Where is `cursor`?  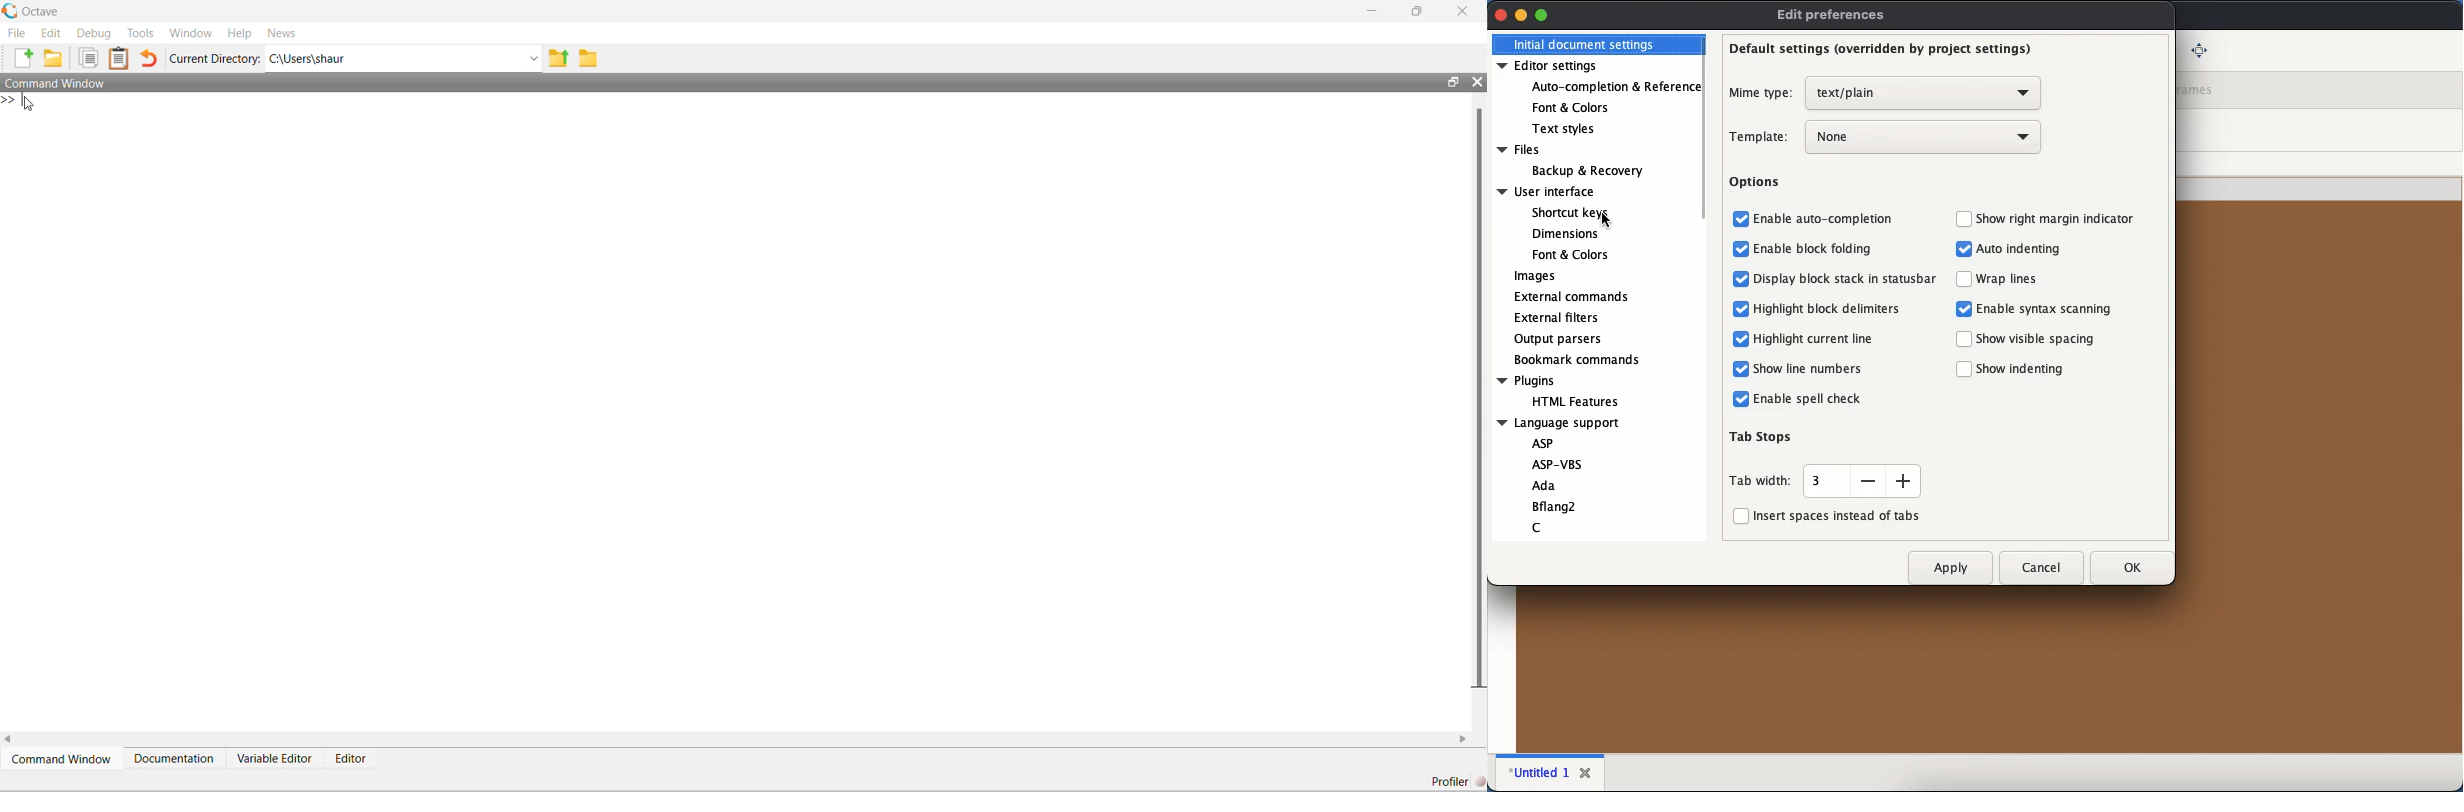 cursor is located at coordinates (1608, 220).